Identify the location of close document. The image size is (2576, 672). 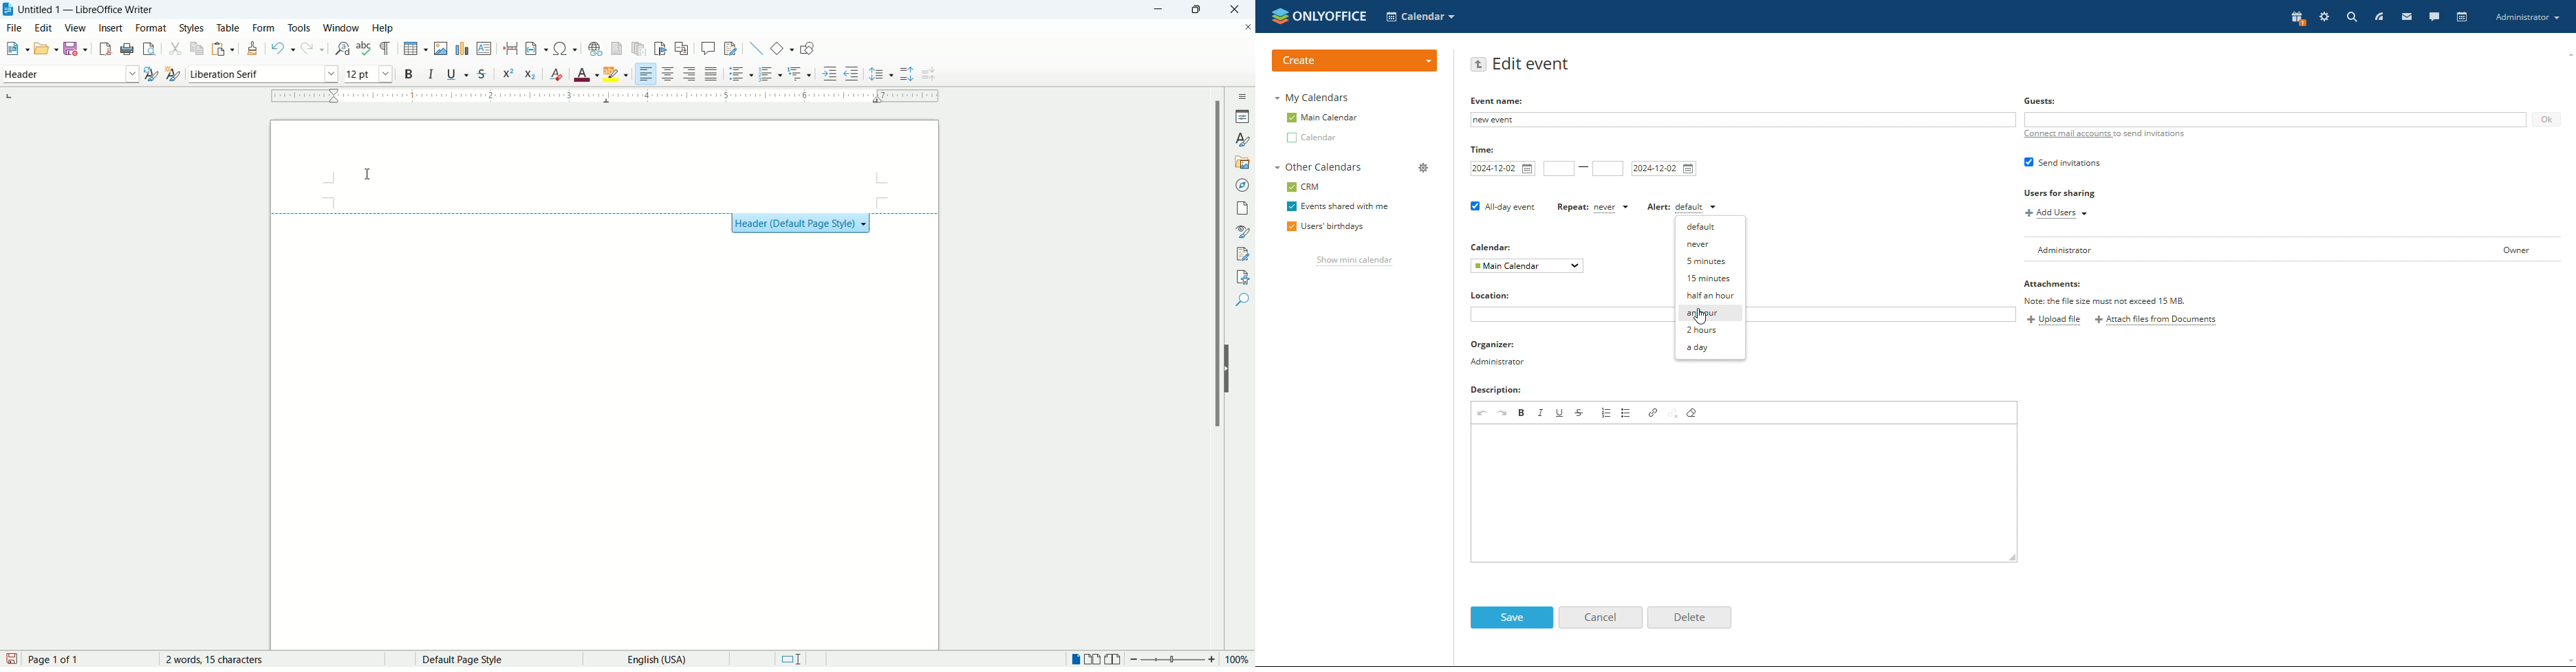
(1245, 29).